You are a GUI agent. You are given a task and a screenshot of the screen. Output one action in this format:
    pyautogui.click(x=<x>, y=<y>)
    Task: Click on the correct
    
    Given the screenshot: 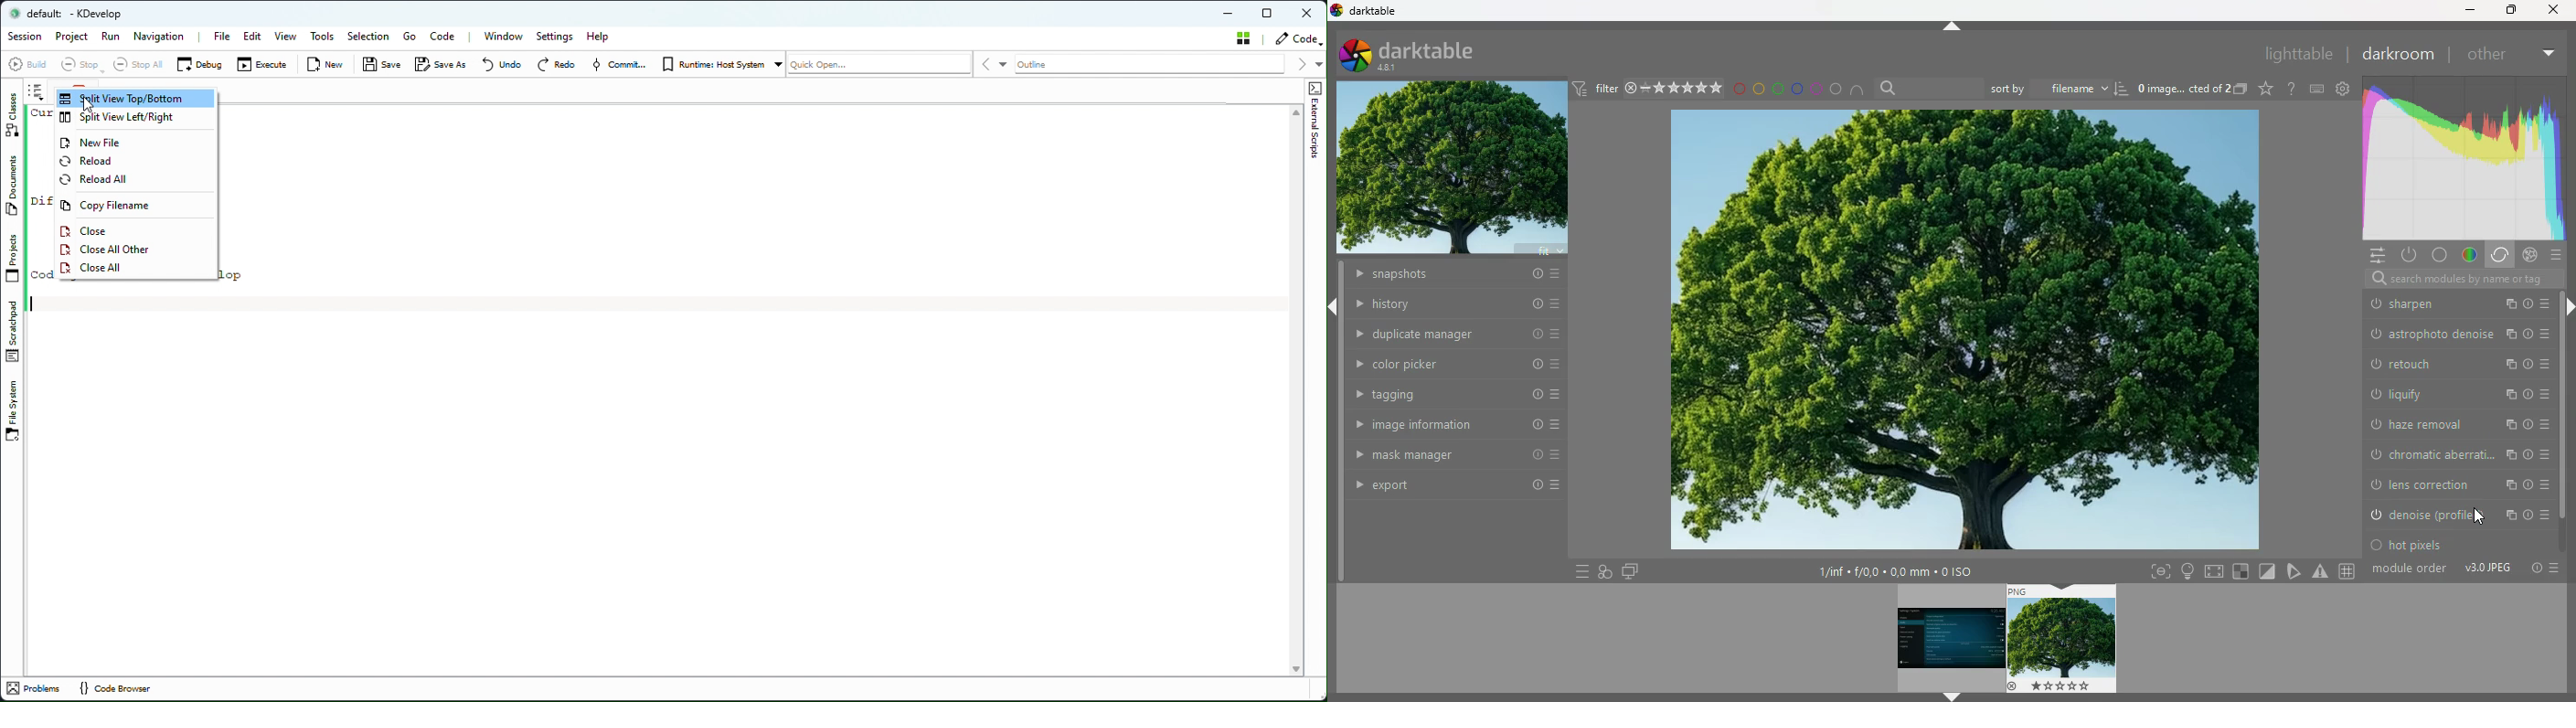 What is the action you would take?
    pyautogui.click(x=2465, y=155)
    